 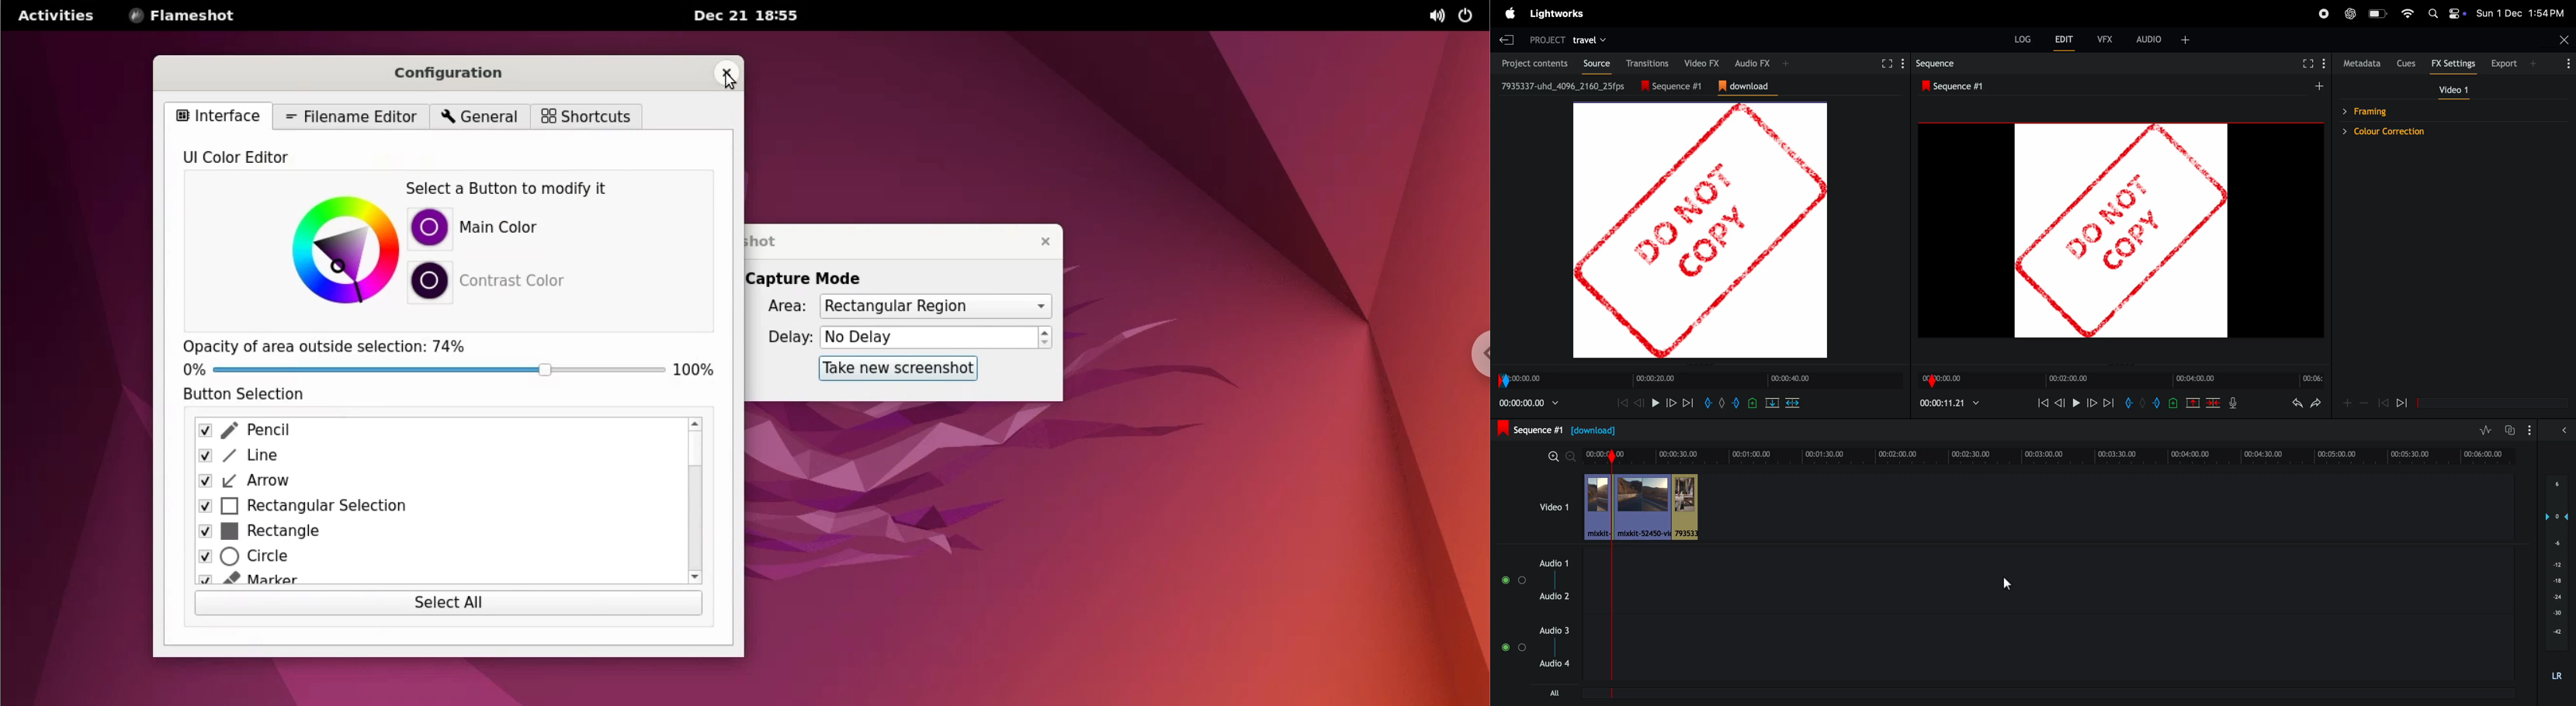 I want to click on battery, so click(x=2379, y=13).